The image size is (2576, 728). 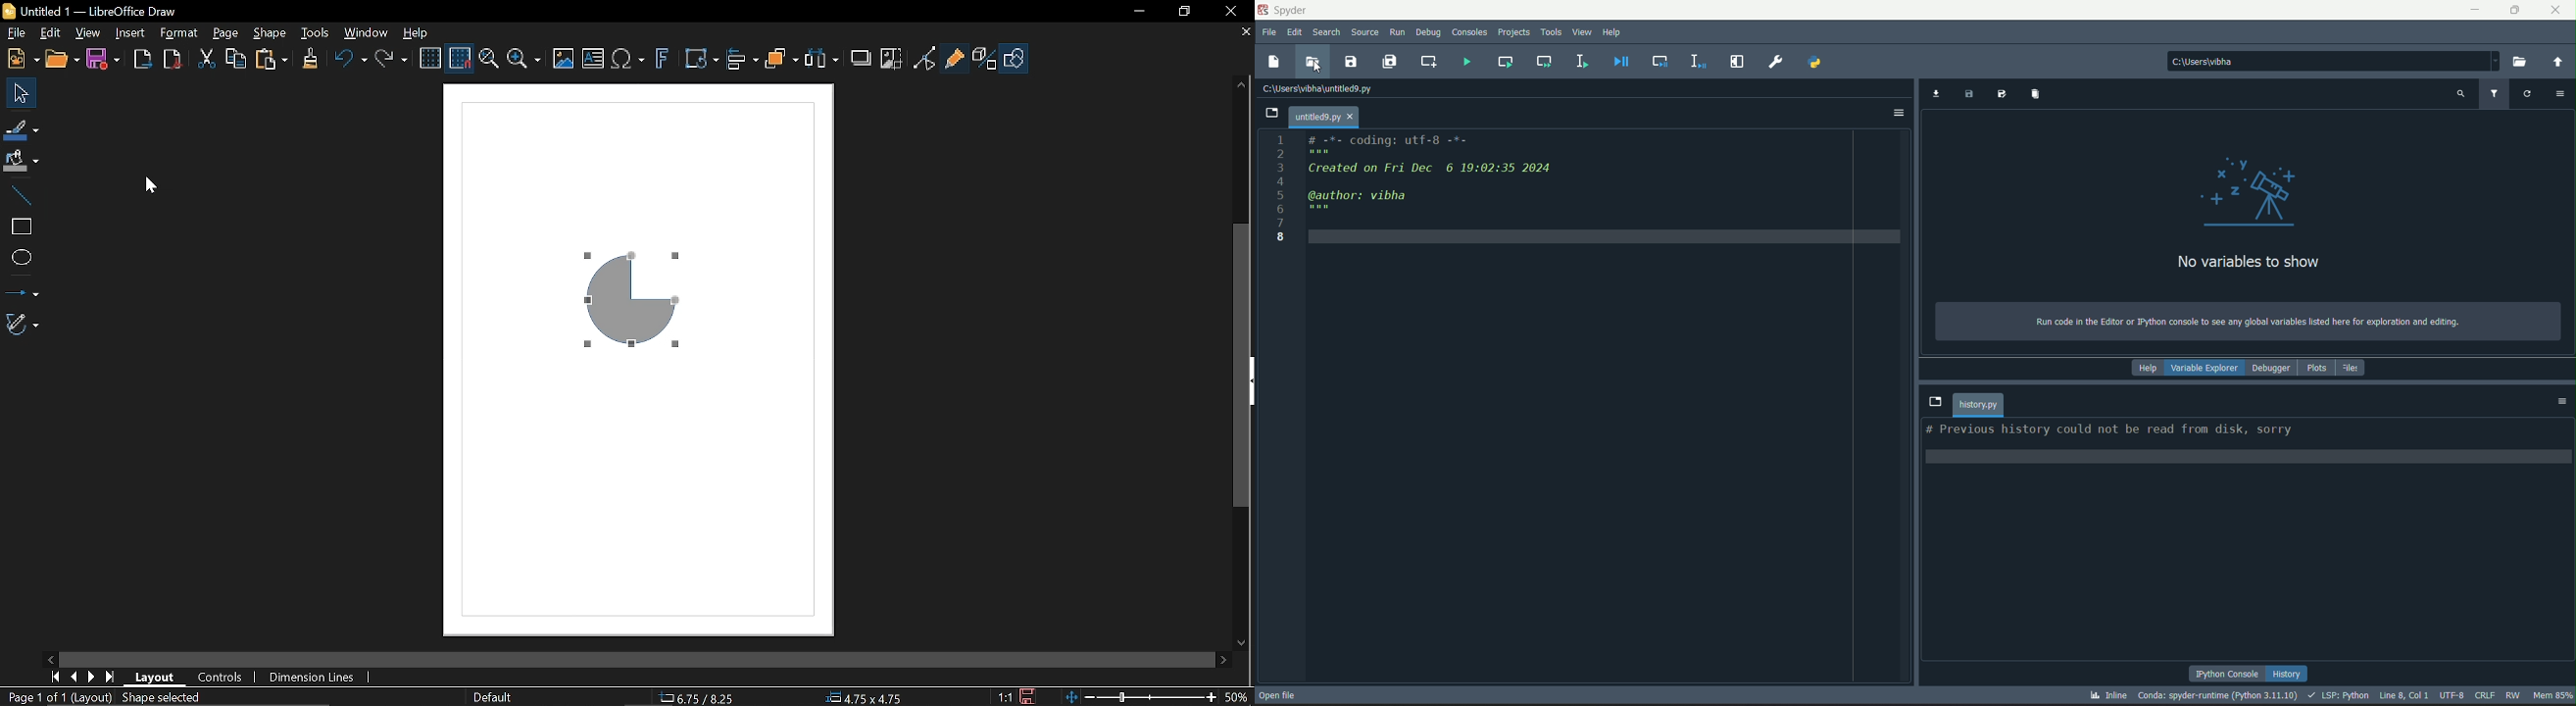 I want to click on Redo, so click(x=392, y=61).